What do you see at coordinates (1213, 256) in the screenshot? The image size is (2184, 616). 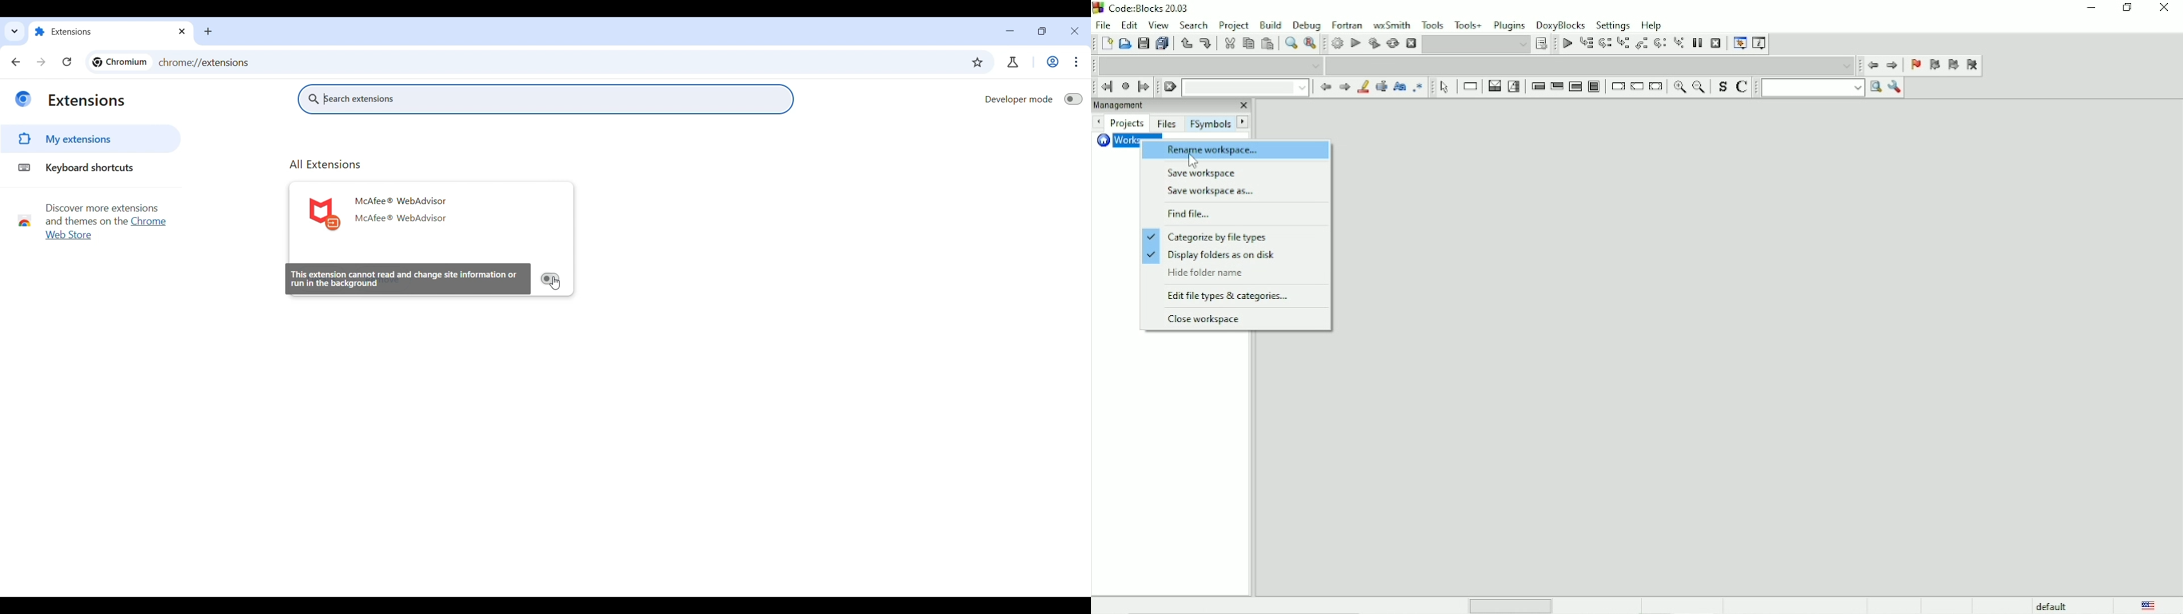 I see `Display folders as on disk` at bounding box center [1213, 256].